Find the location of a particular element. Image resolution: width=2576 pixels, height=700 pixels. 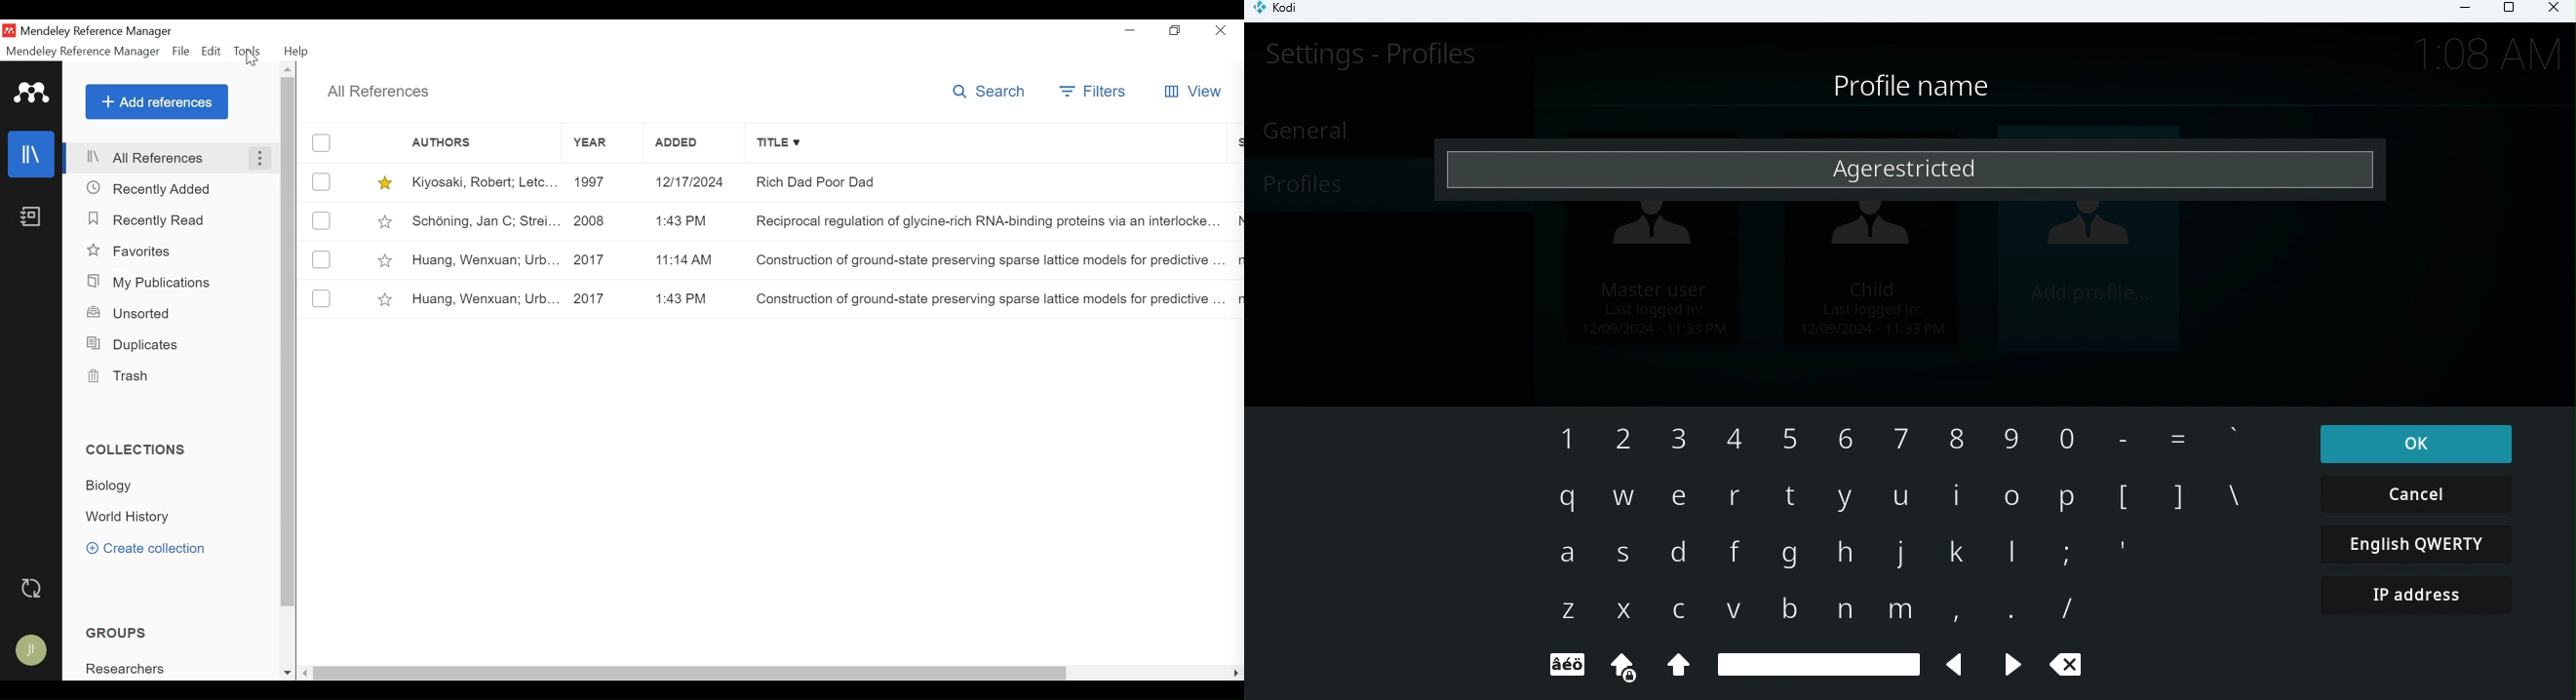

Notebook is located at coordinates (30, 216).